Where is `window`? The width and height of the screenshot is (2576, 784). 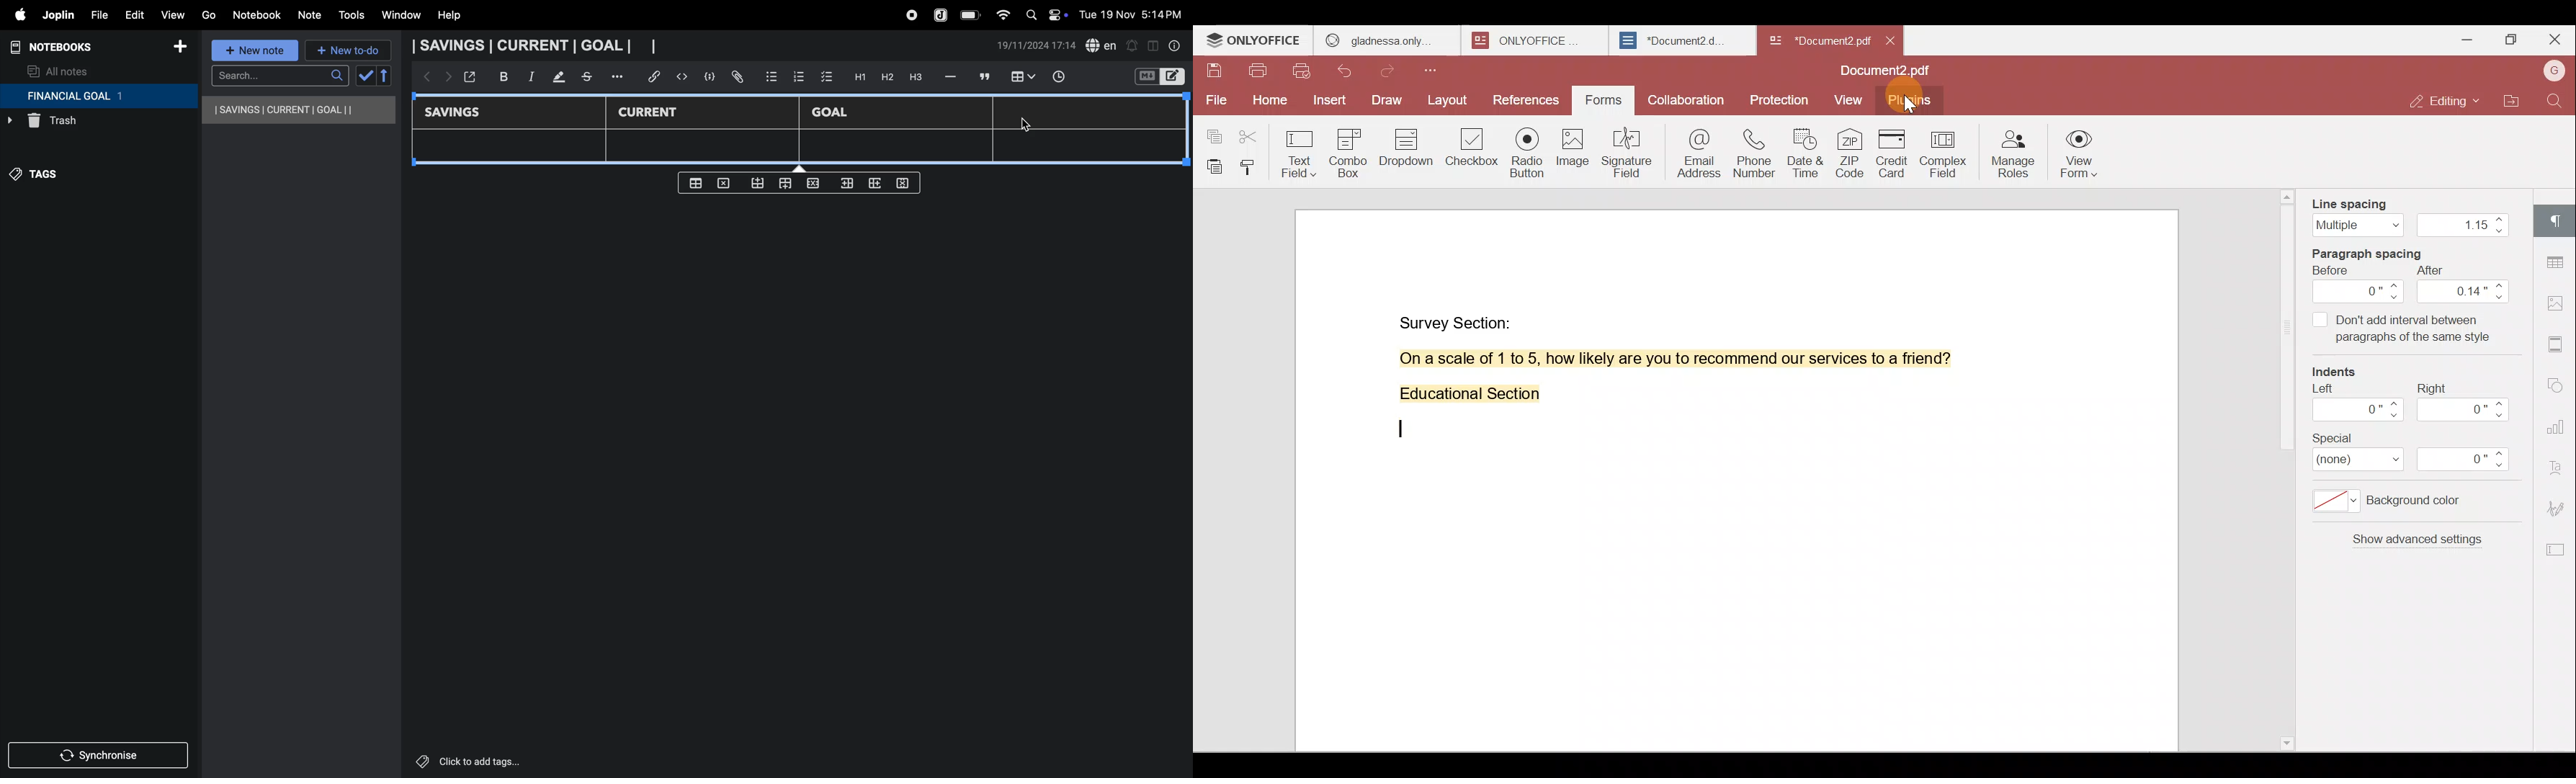
window is located at coordinates (400, 15).